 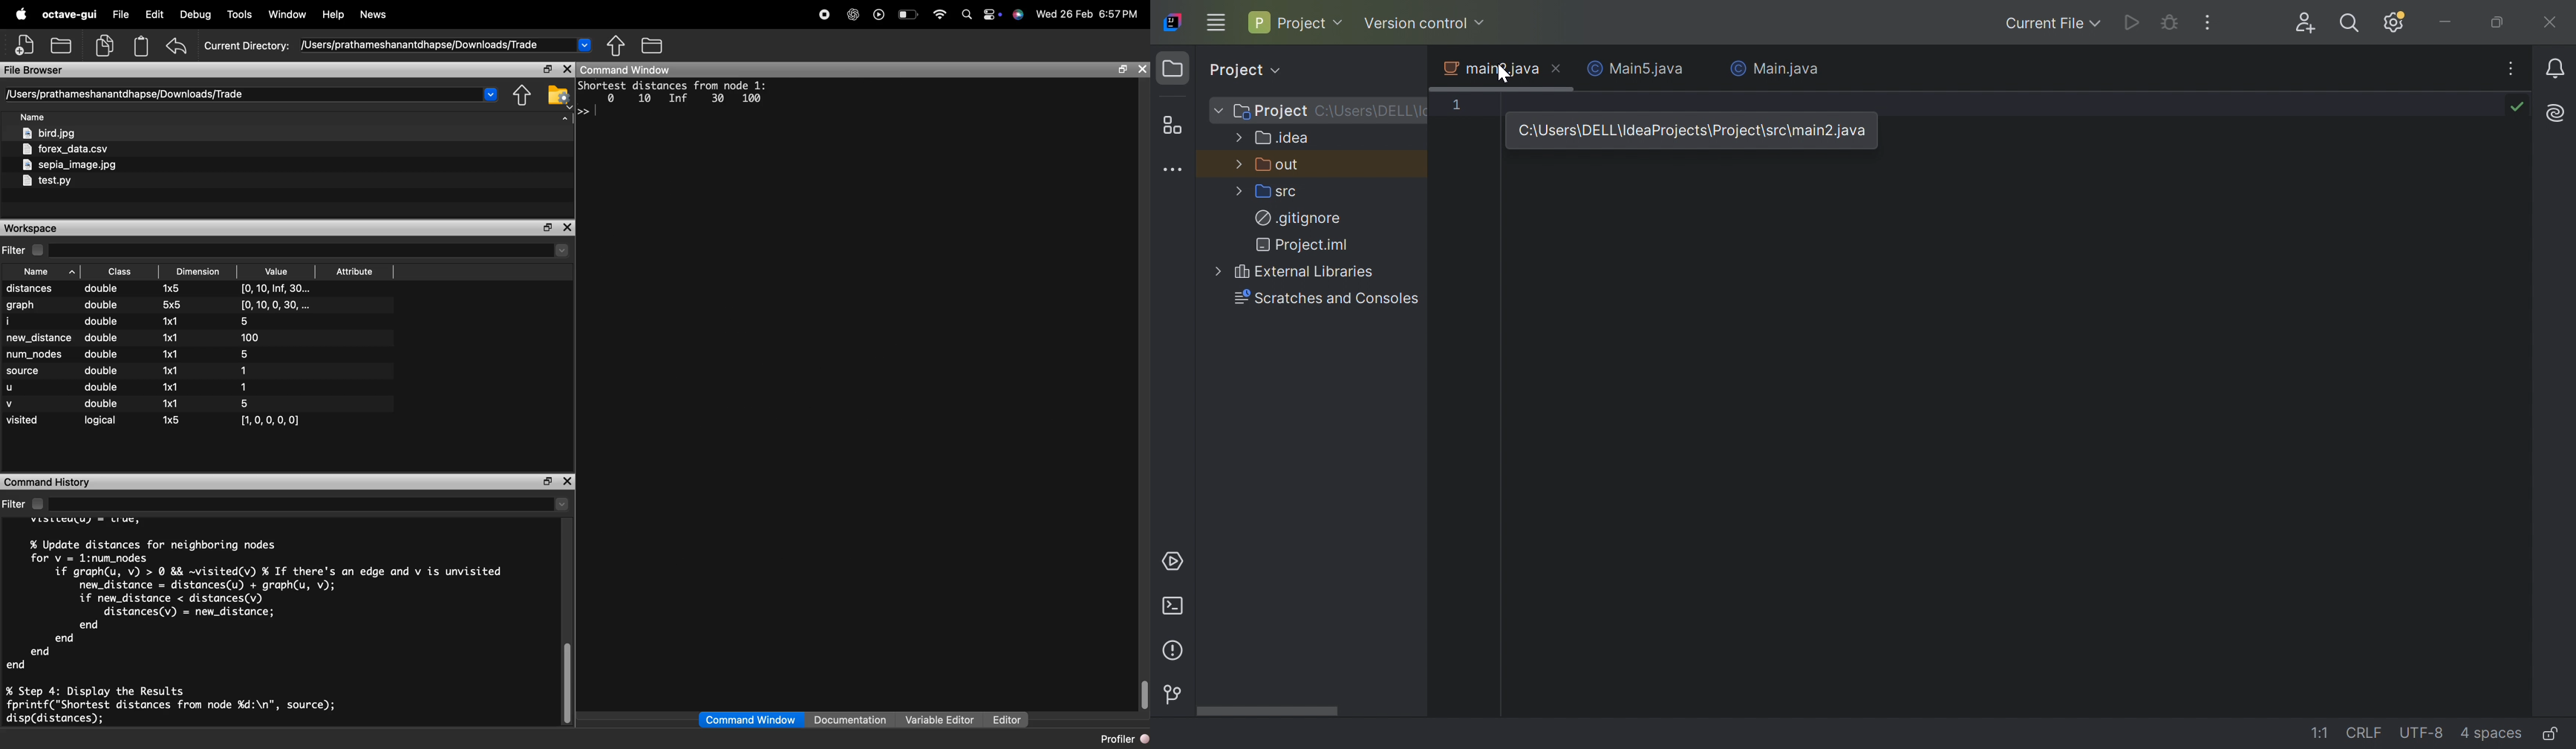 What do you see at coordinates (121, 272) in the screenshot?
I see `sort by class` at bounding box center [121, 272].